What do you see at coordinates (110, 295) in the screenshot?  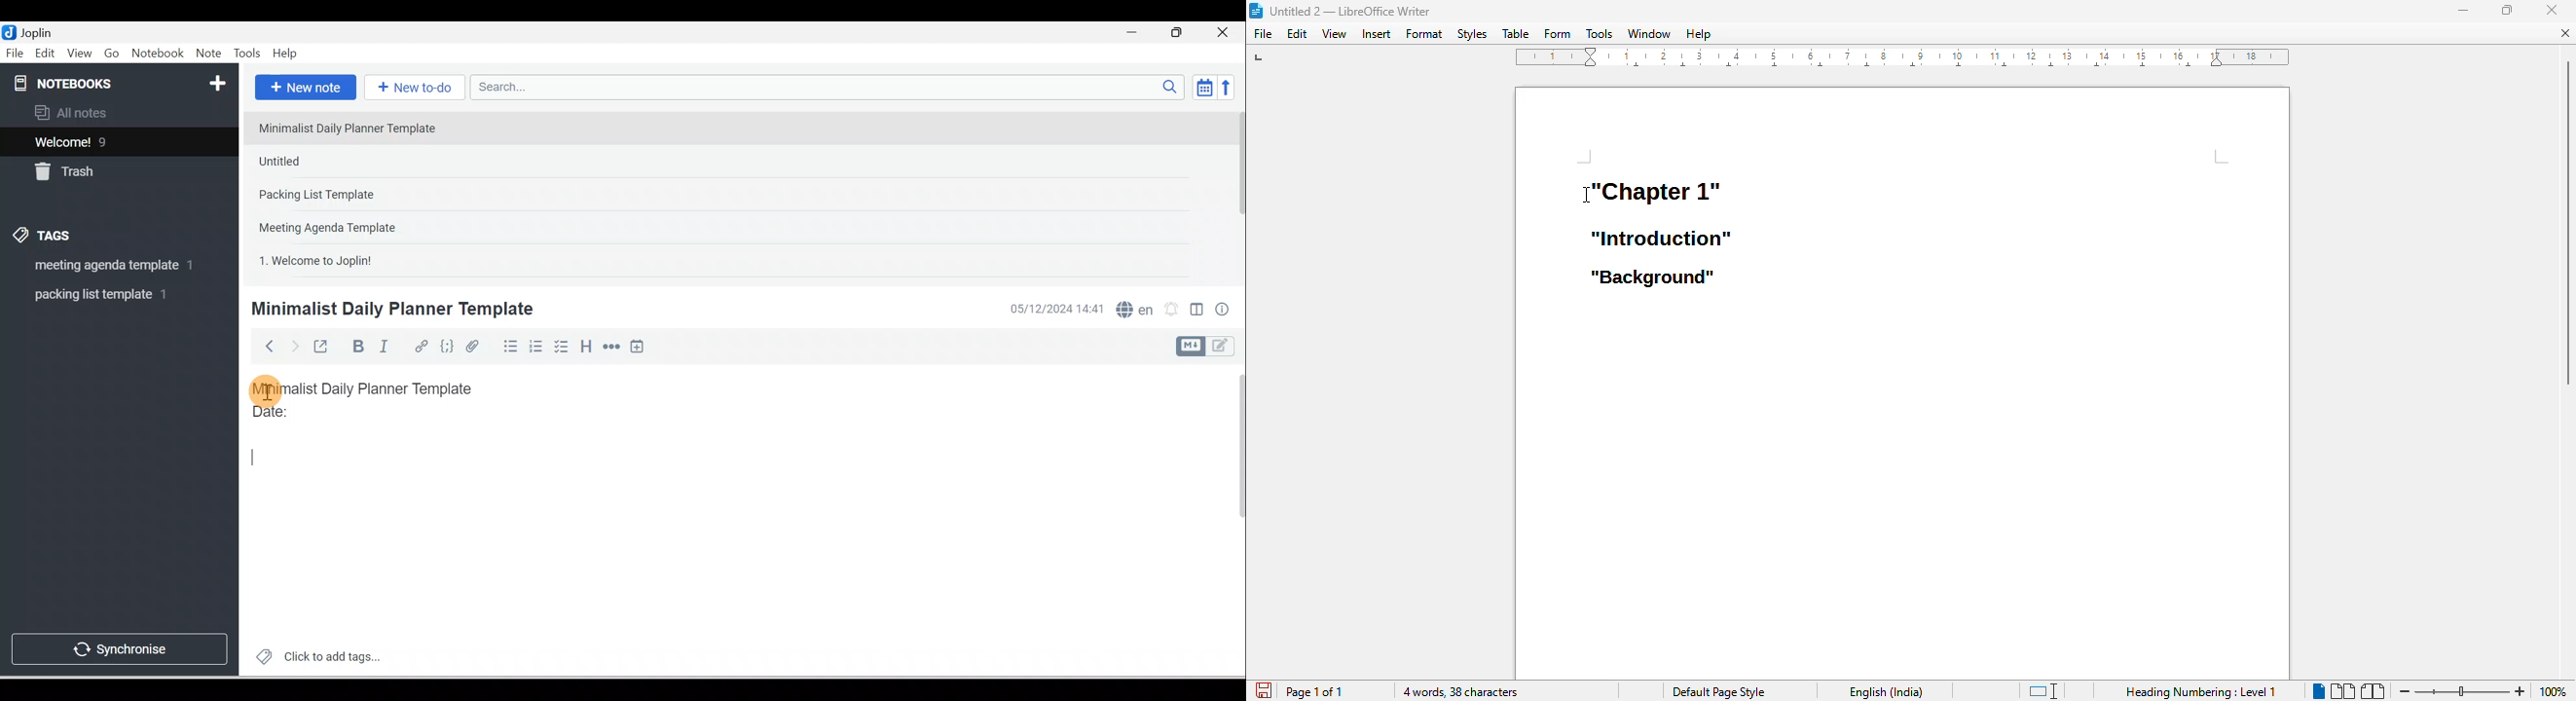 I see `Tag 2` at bounding box center [110, 295].